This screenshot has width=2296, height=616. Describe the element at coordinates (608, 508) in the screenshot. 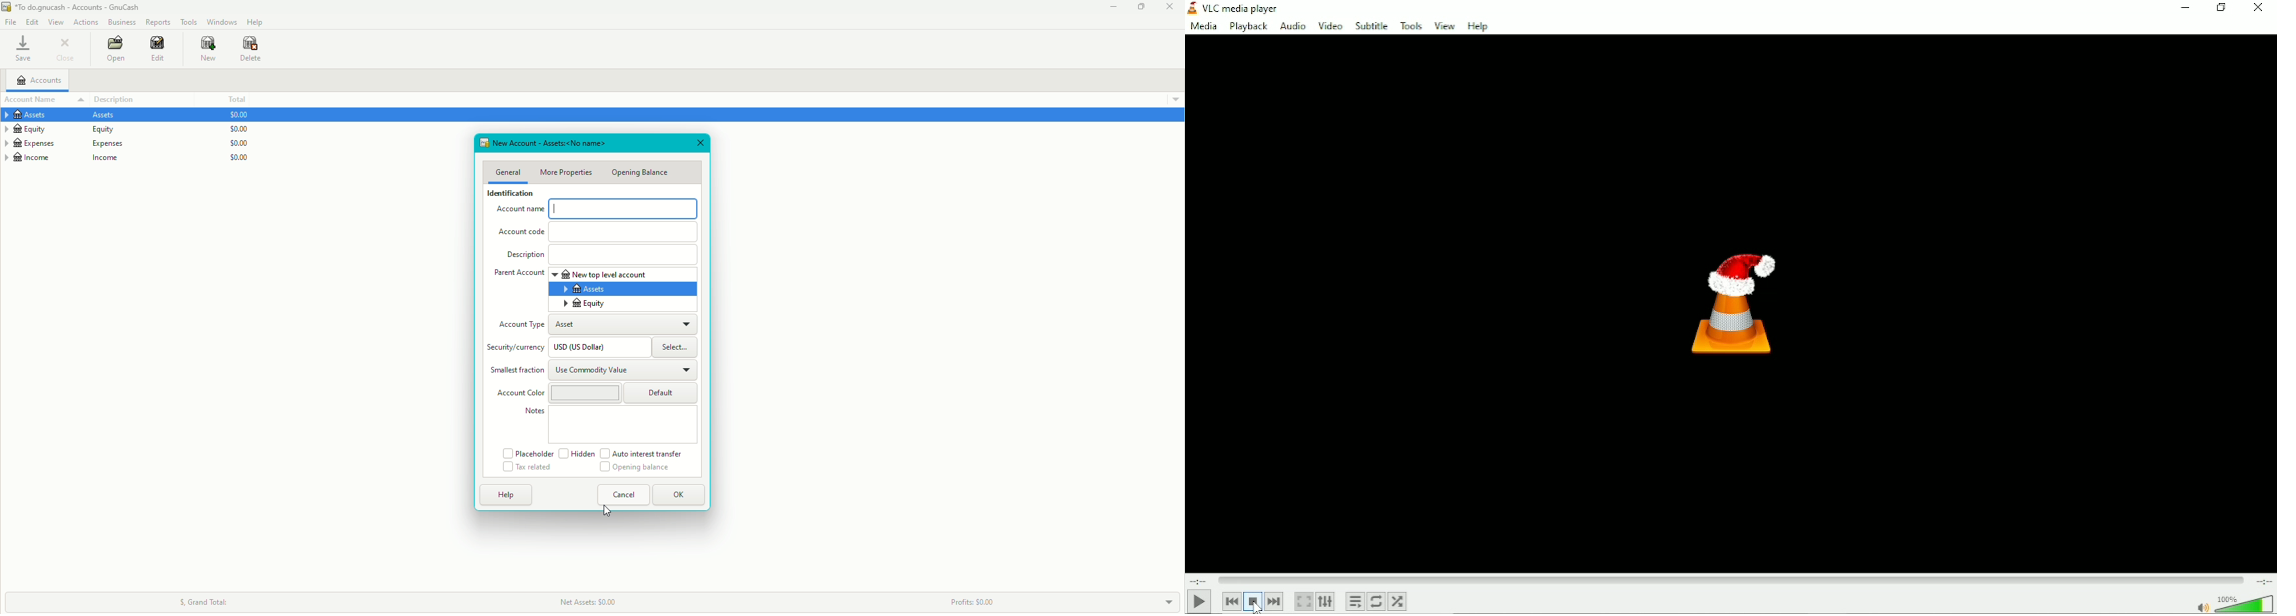

I see `Cursor` at that location.